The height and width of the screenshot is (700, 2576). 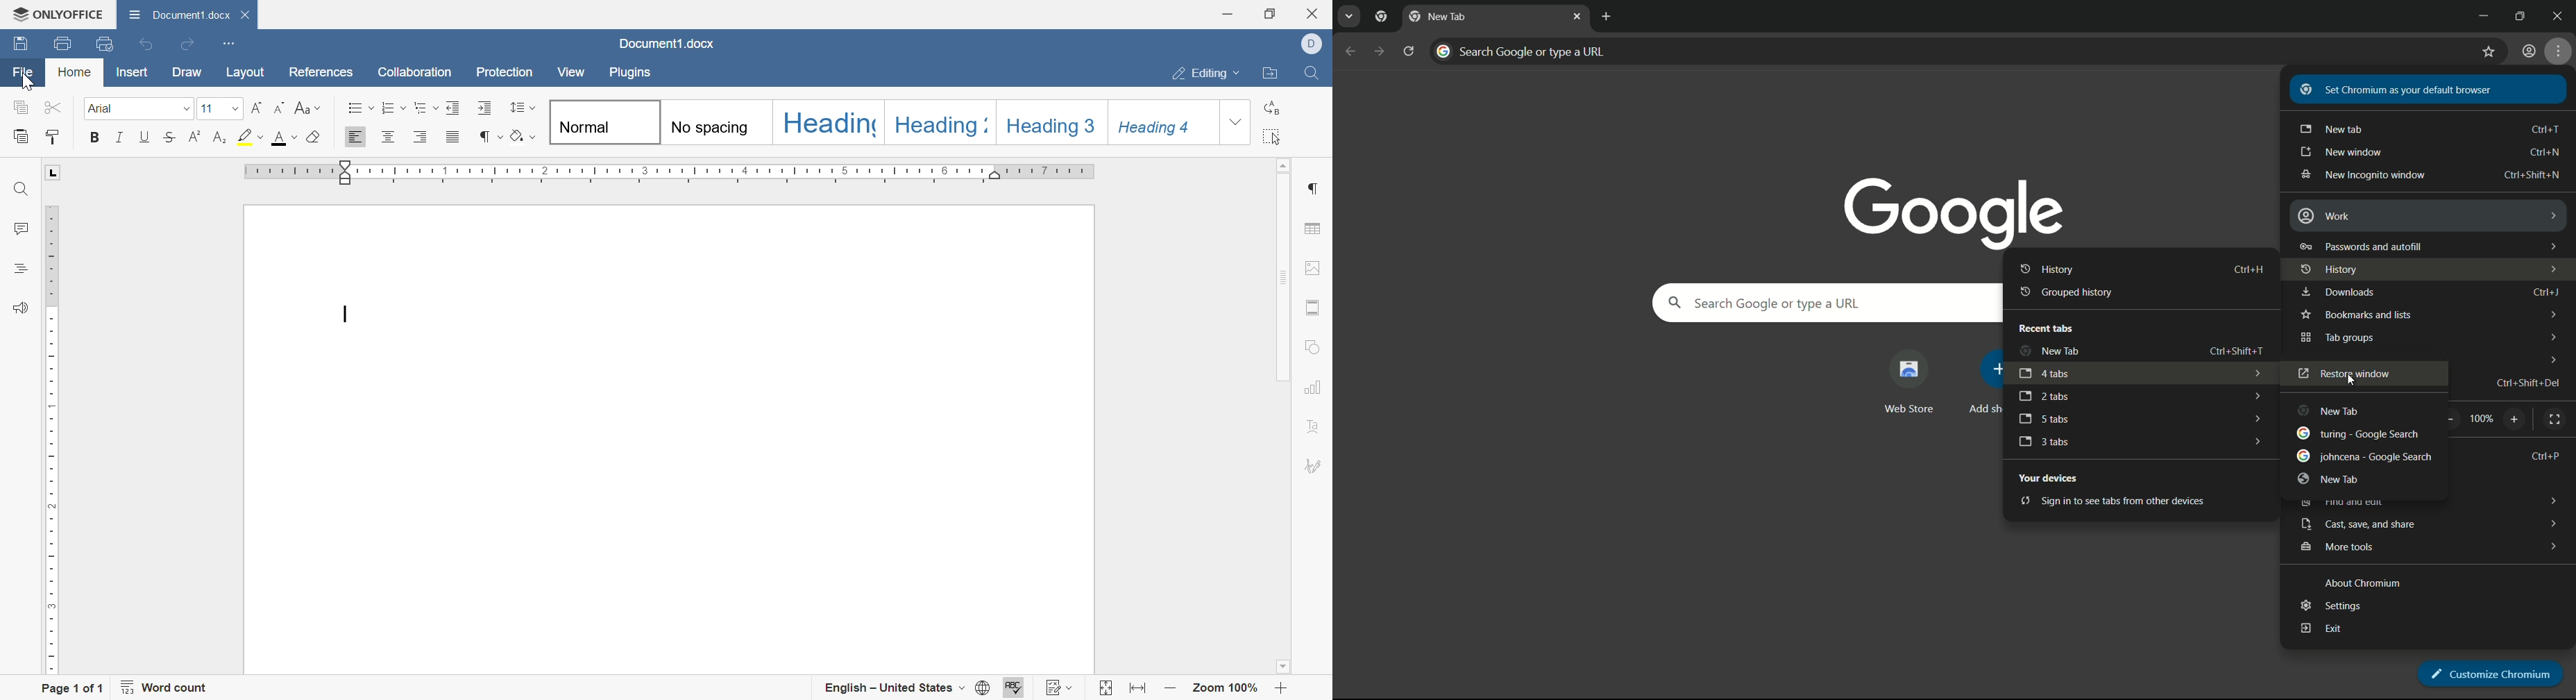 What do you see at coordinates (218, 138) in the screenshot?
I see `subscript` at bounding box center [218, 138].